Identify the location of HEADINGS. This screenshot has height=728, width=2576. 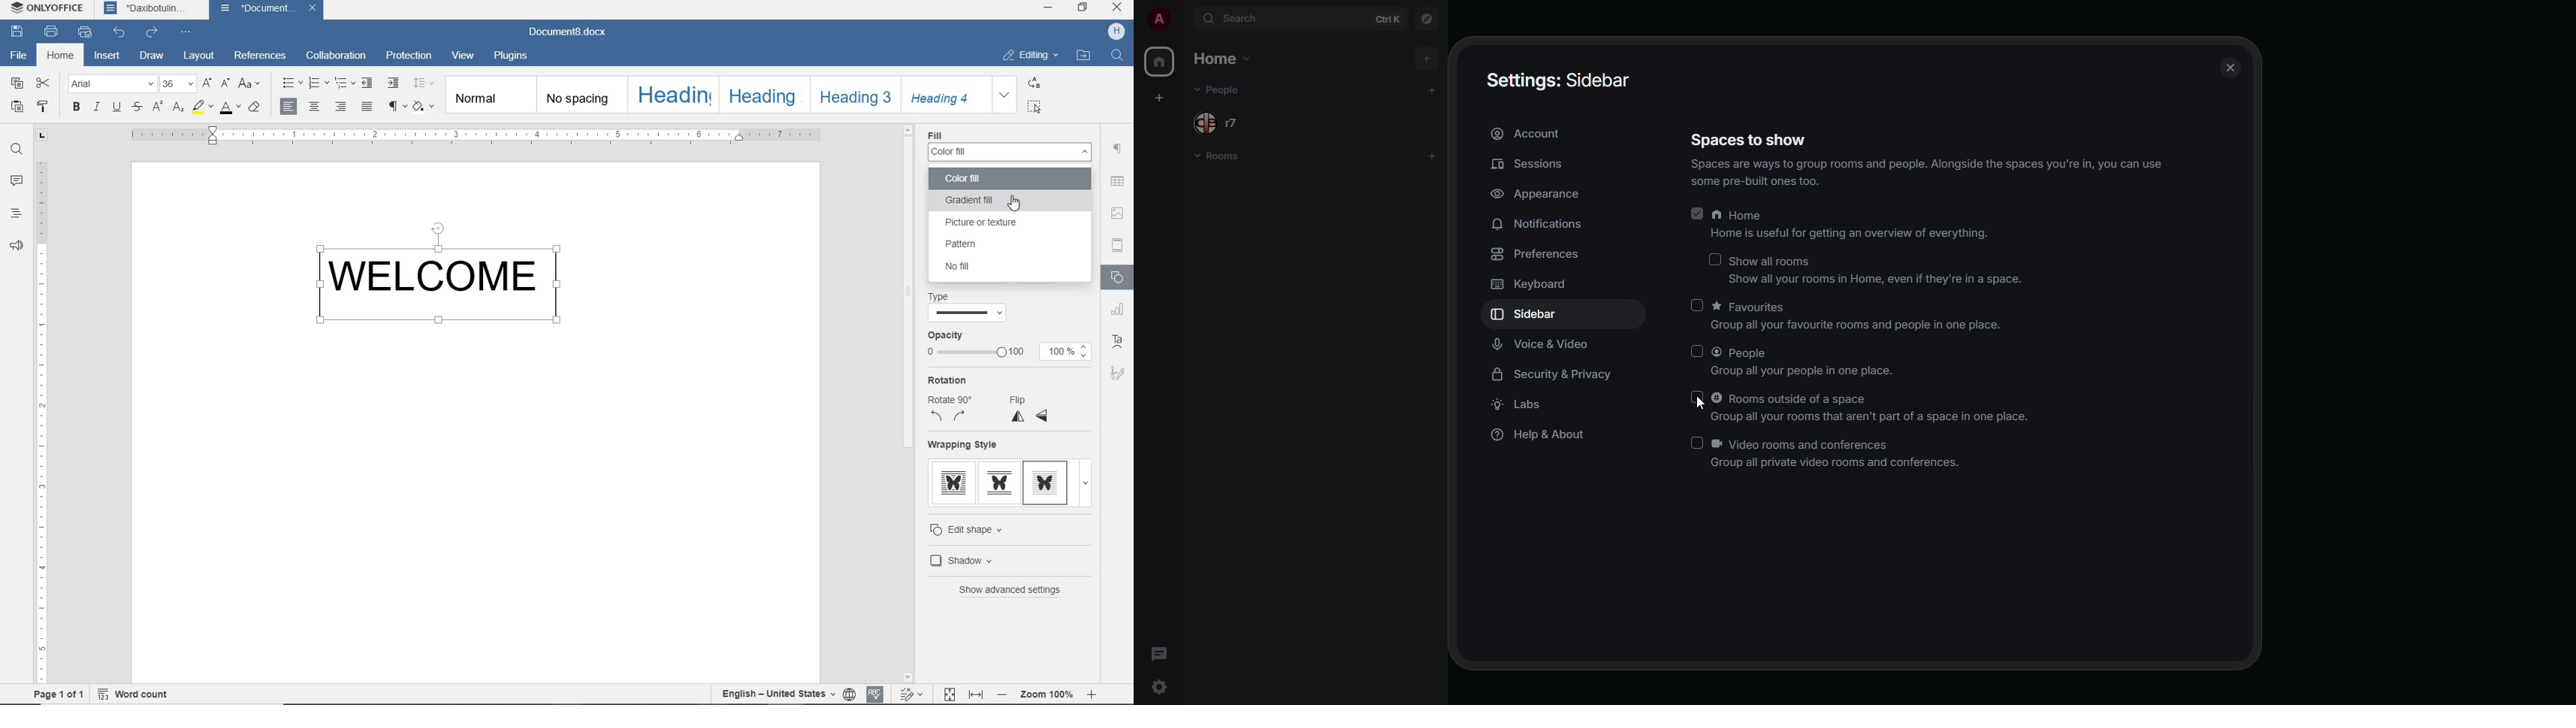
(18, 213).